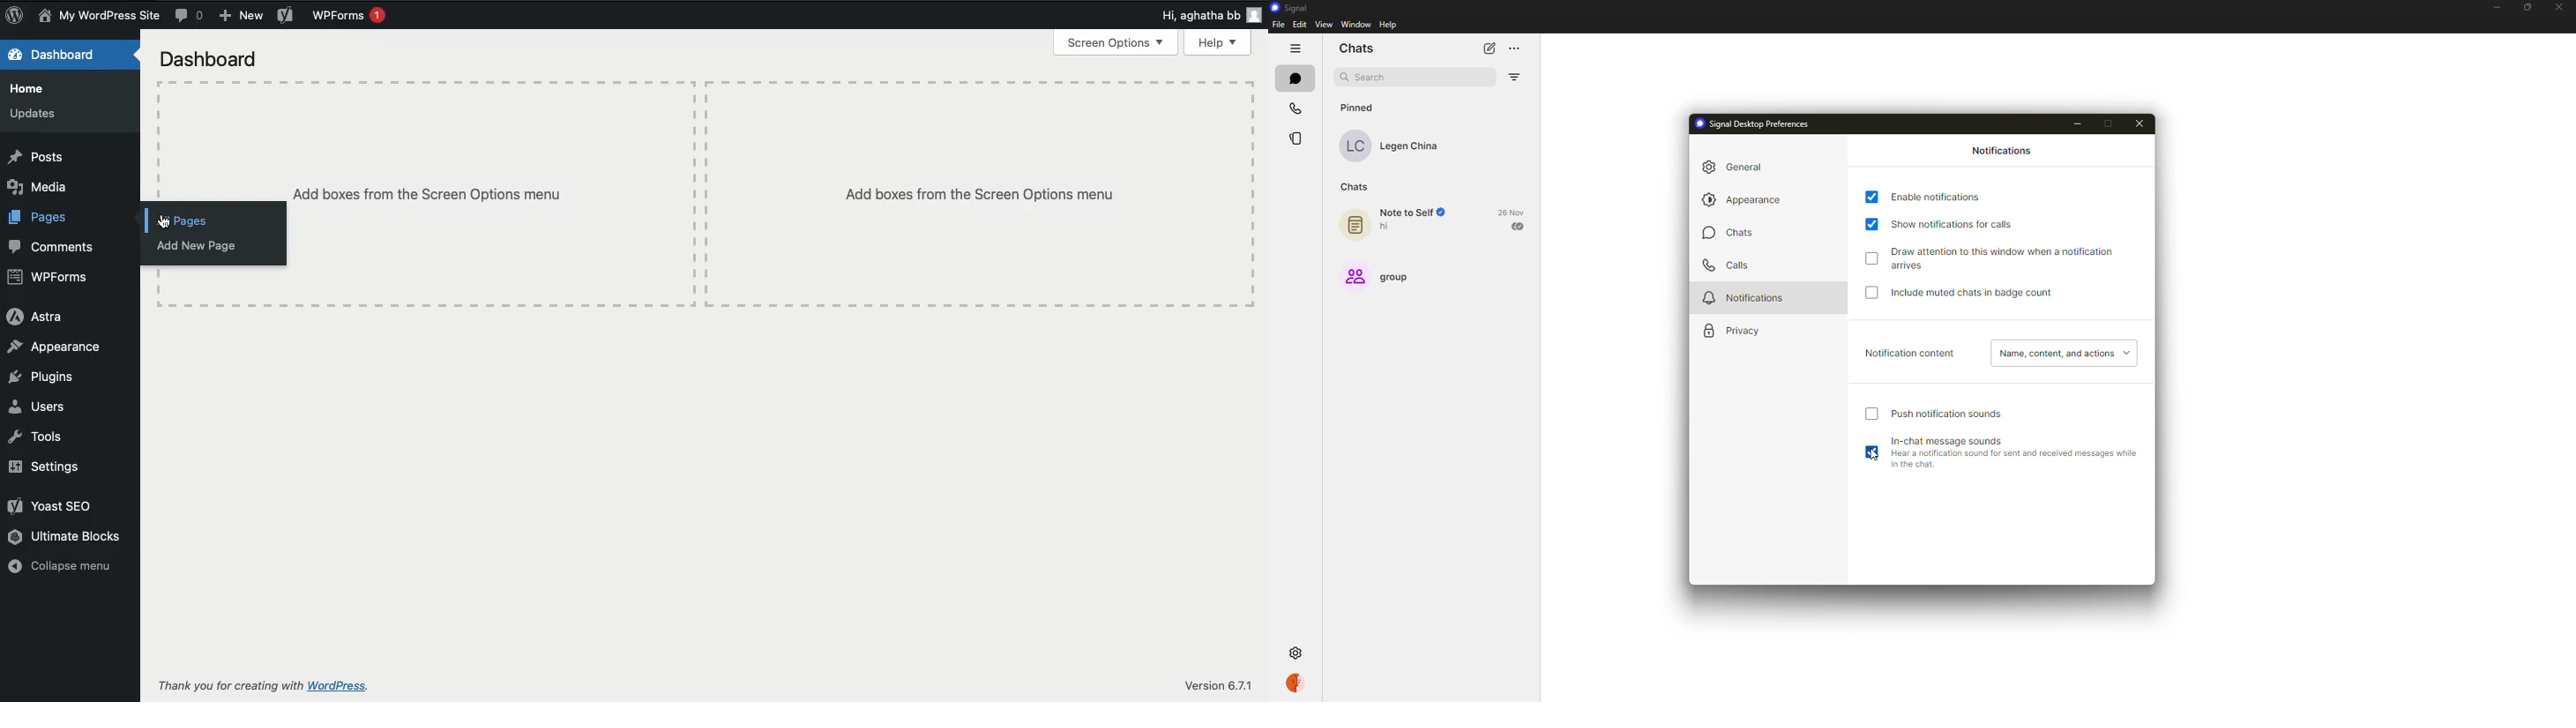 This screenshot has width=2576, height=728. What do you see at coordinates (166, 221) in the screenshot?
I see `cursor` at bounding box center [166, 221].